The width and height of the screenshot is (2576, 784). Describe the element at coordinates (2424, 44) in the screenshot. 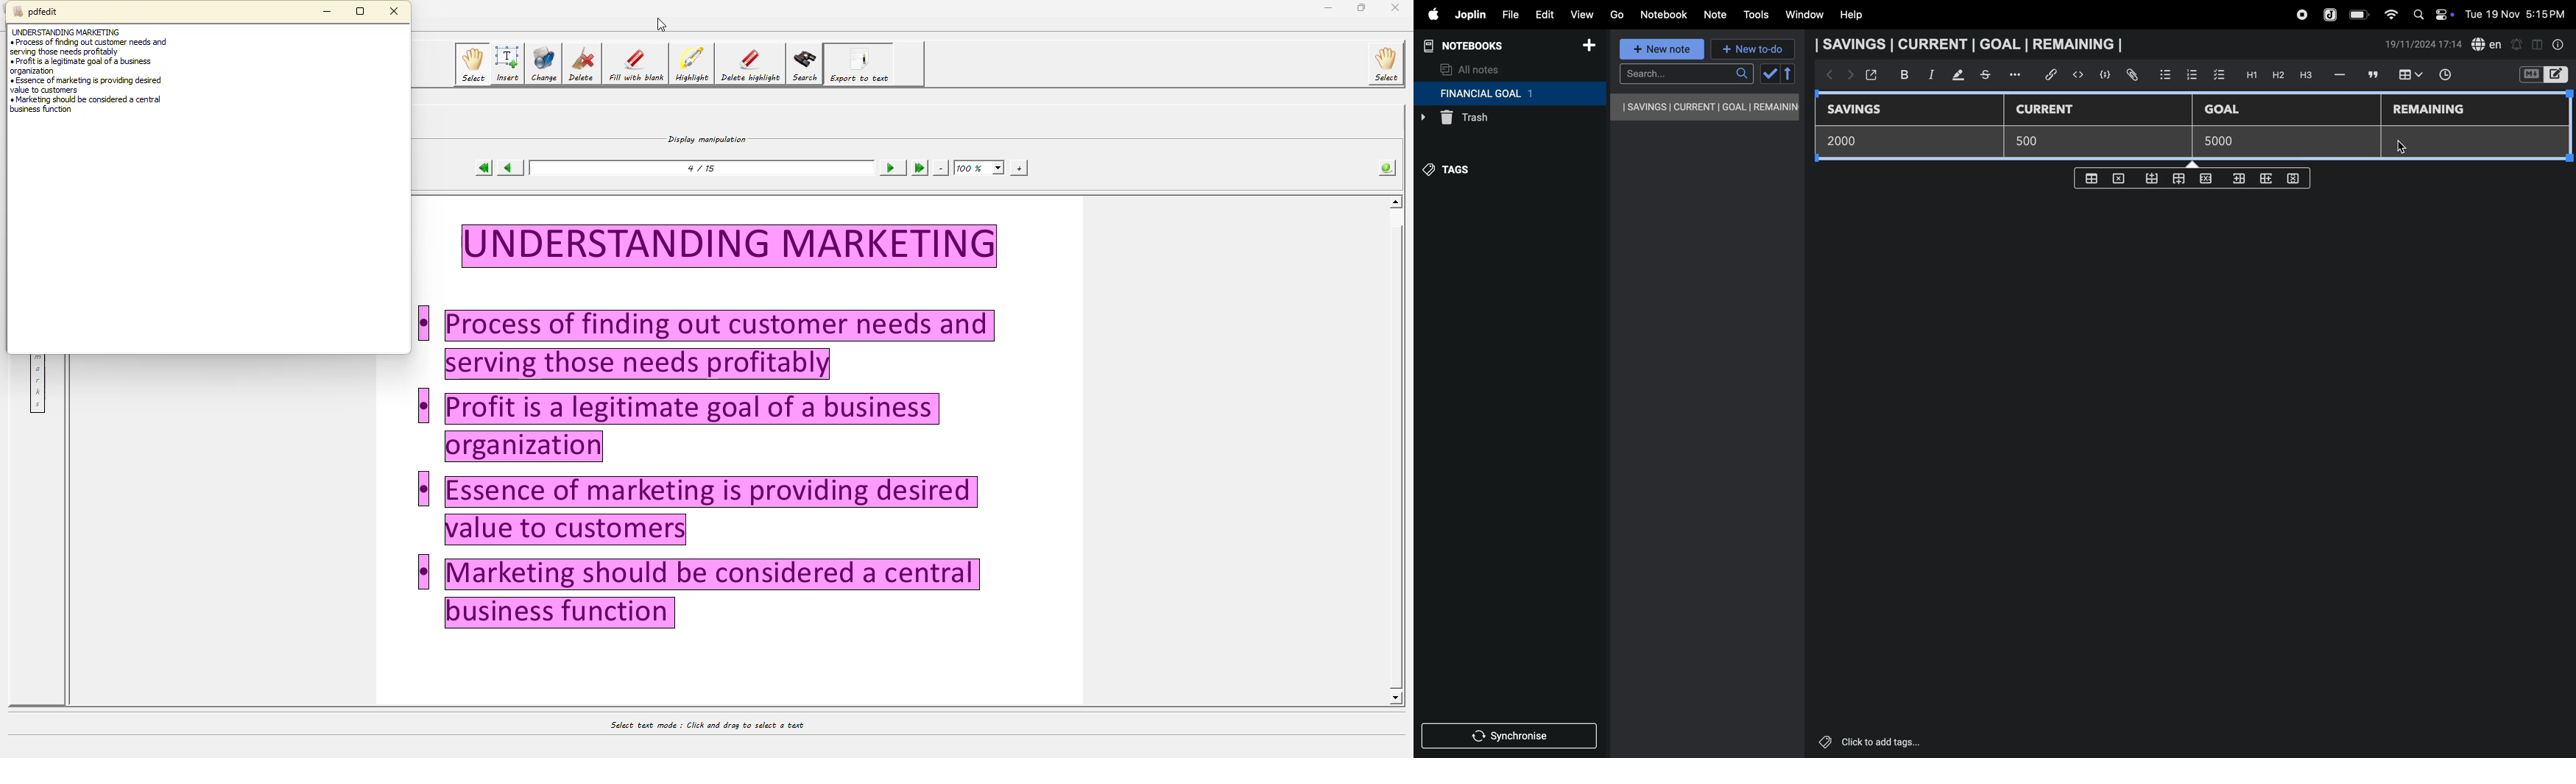

I see `date and time` at that location.